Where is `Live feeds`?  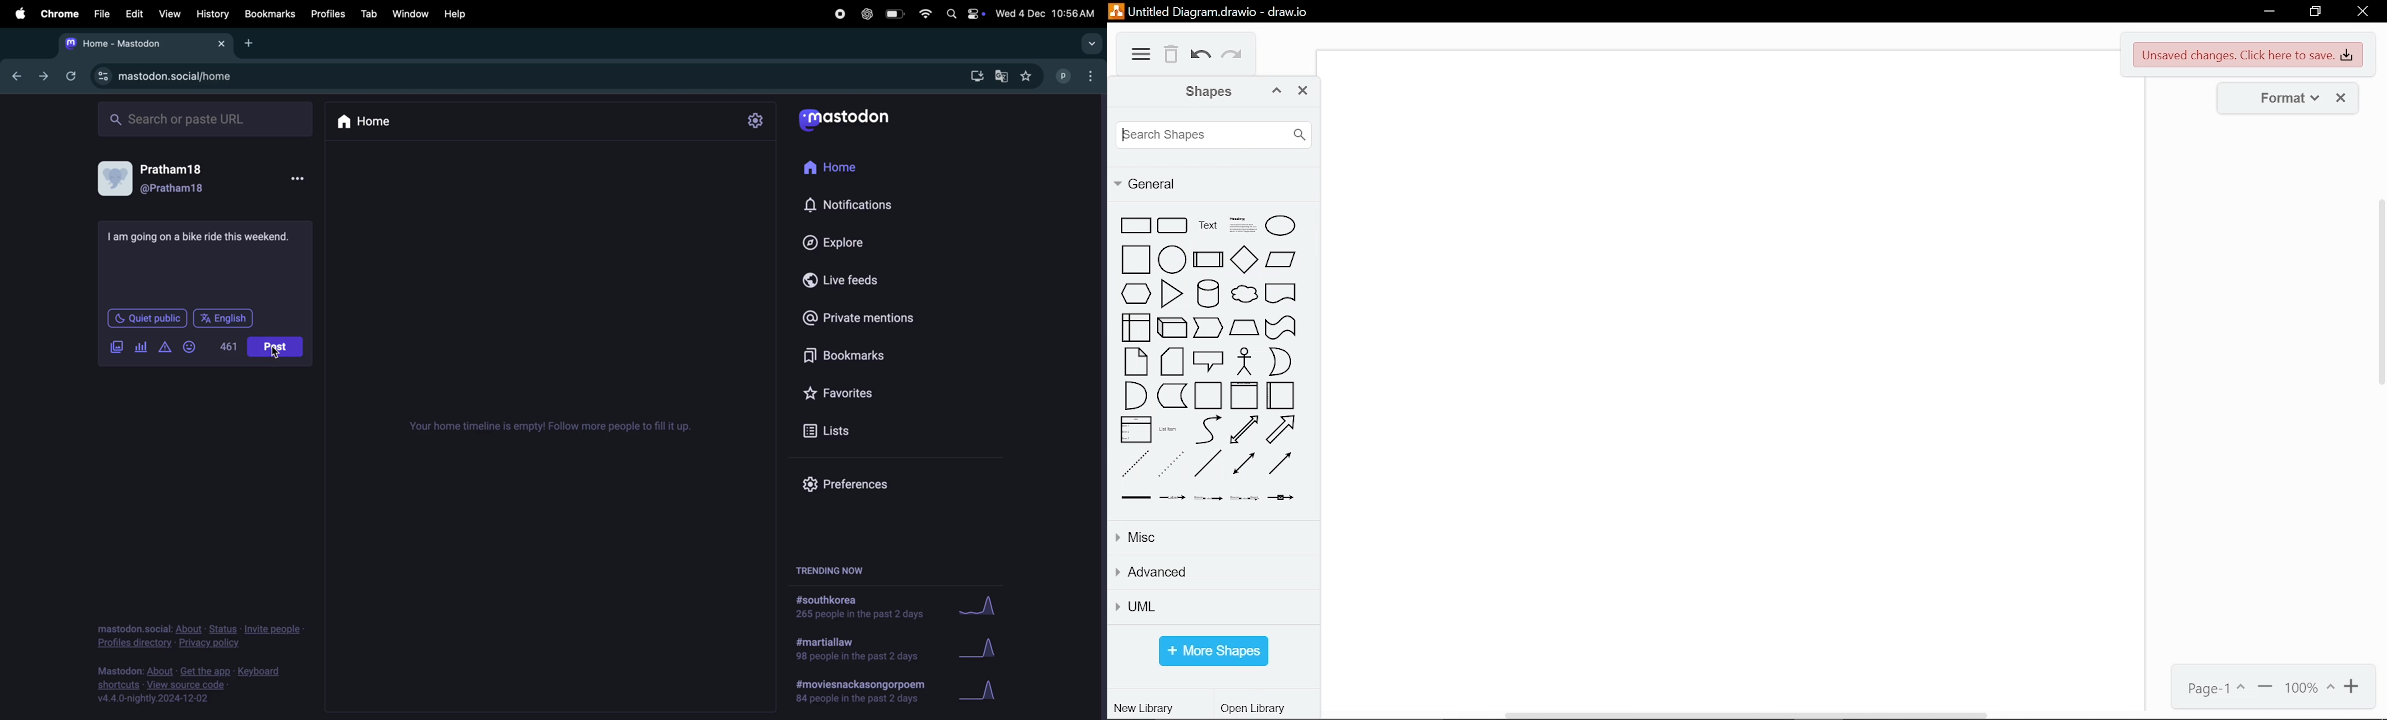
Live feeds is located at coordinates (850, 278).